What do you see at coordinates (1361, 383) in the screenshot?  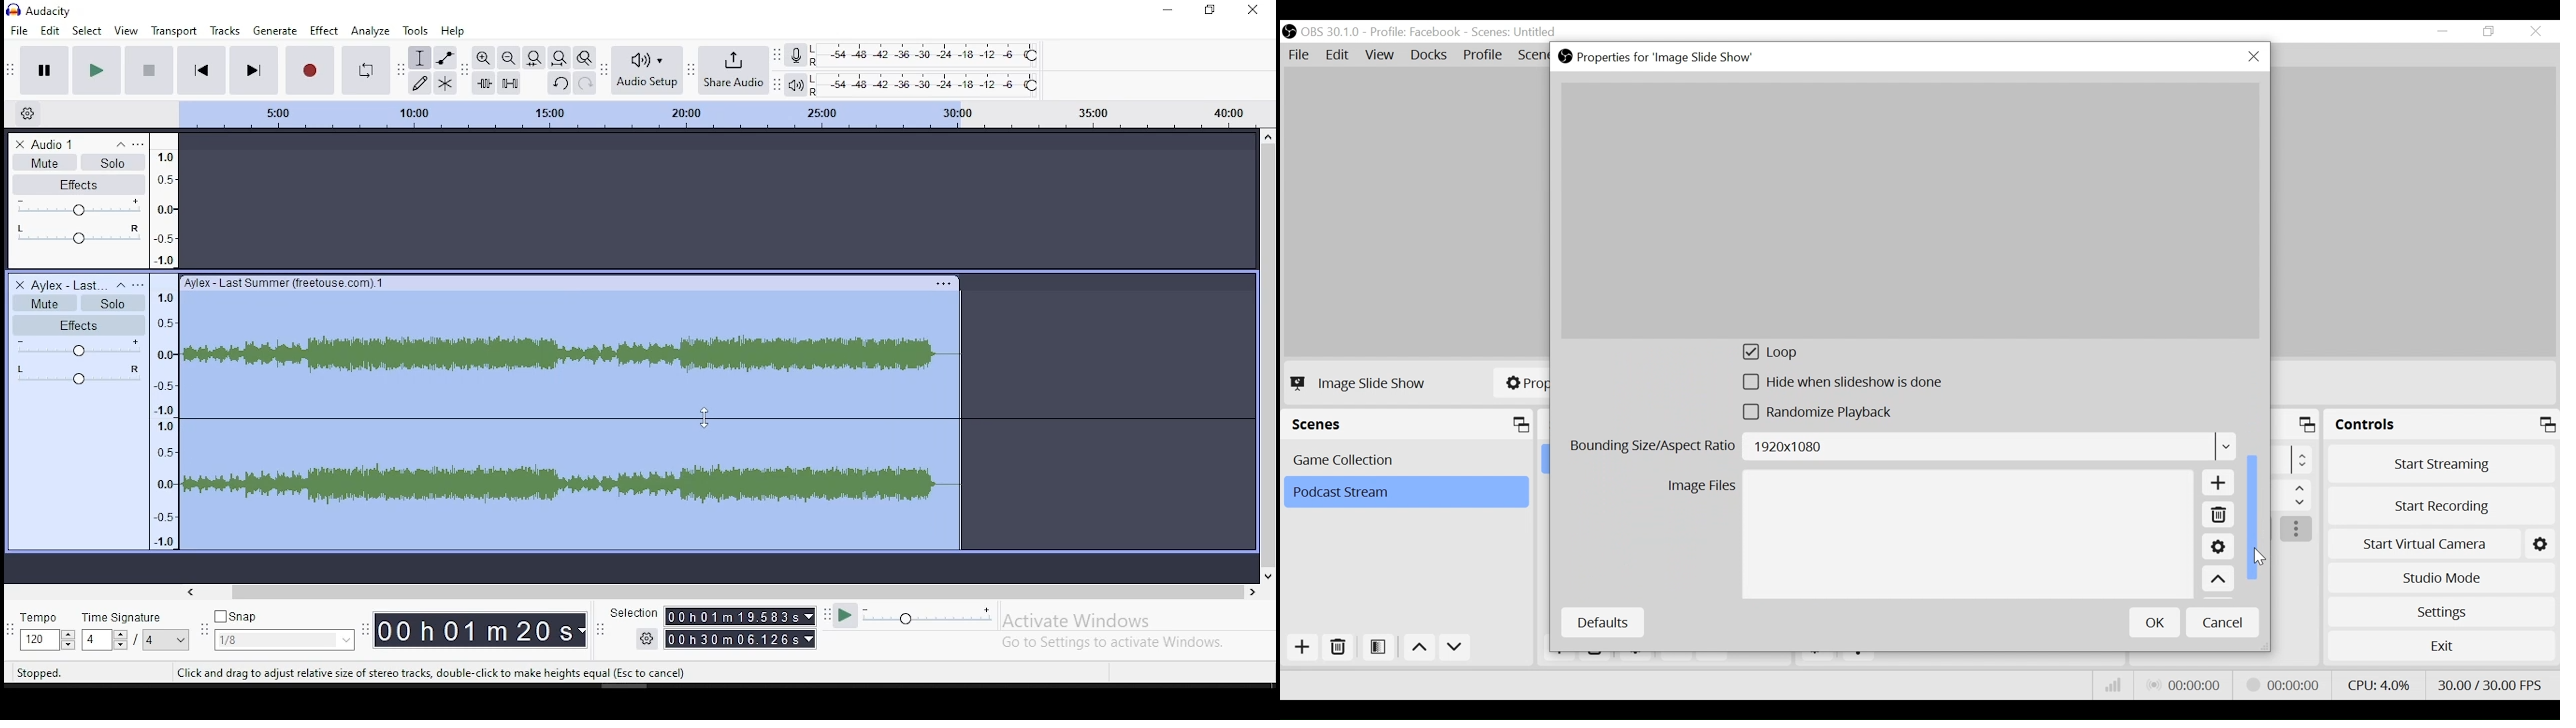 I see `Image Slide Show` at bounding box center [1361, 383].